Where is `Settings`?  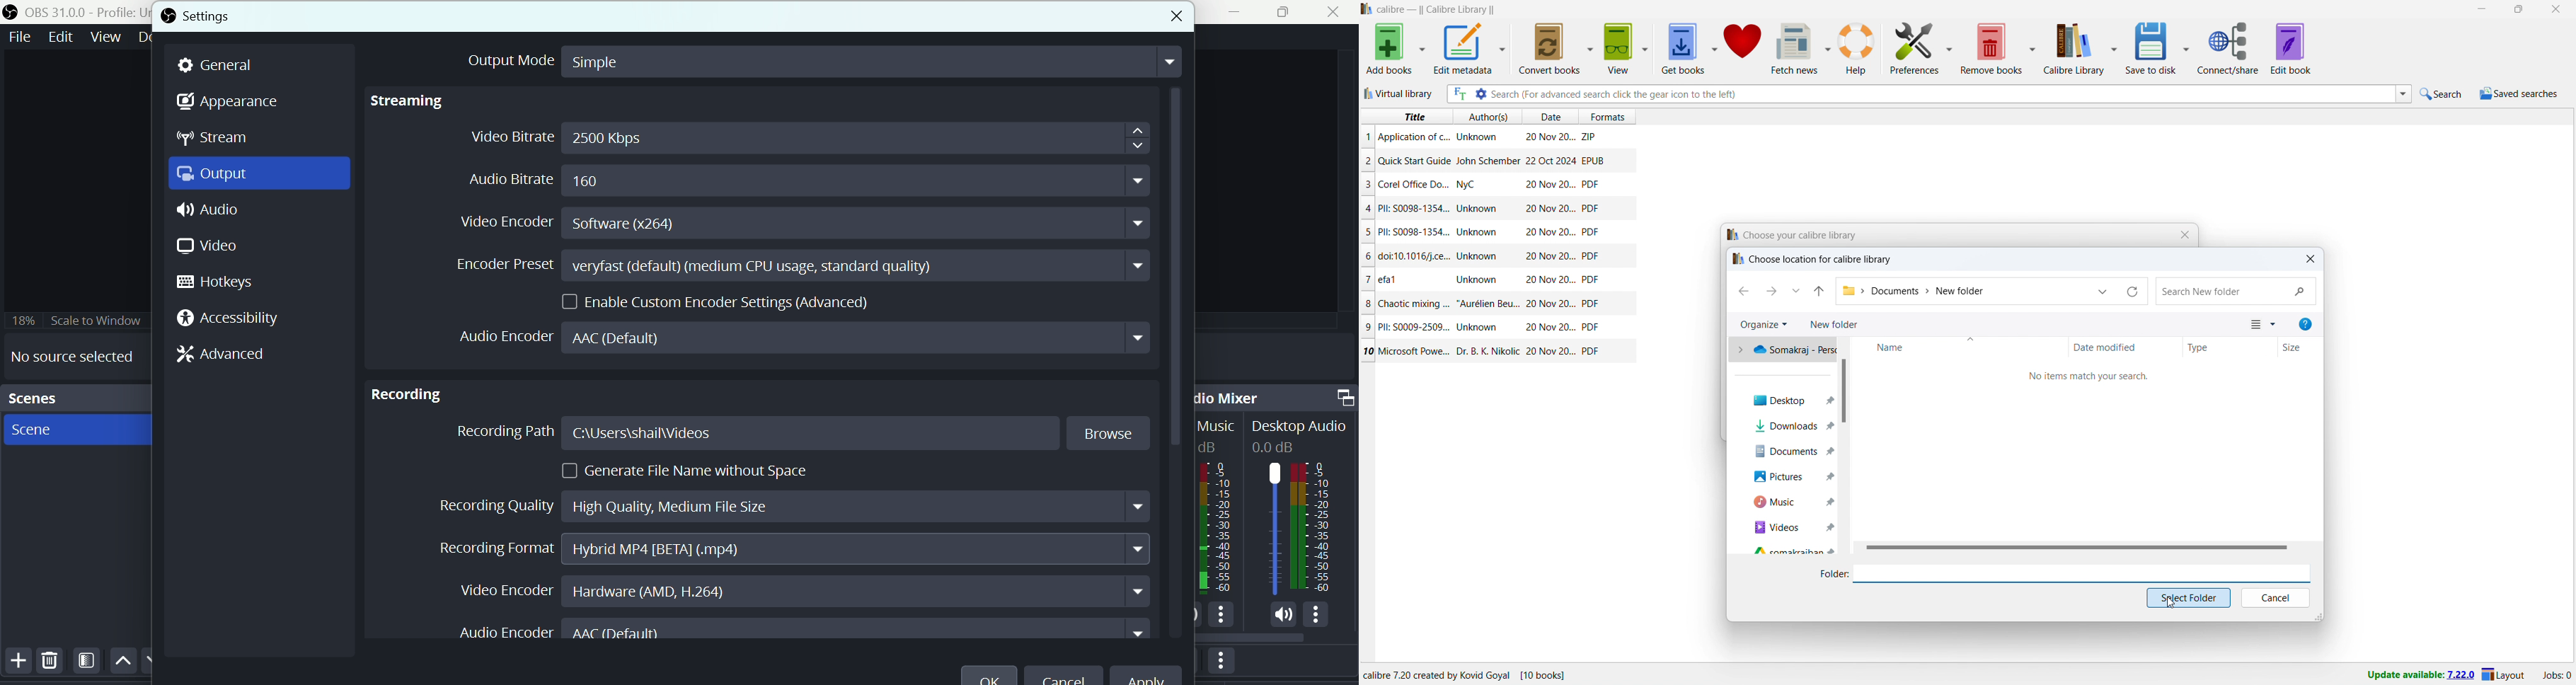
Settings is located at coordinates (200, 14).